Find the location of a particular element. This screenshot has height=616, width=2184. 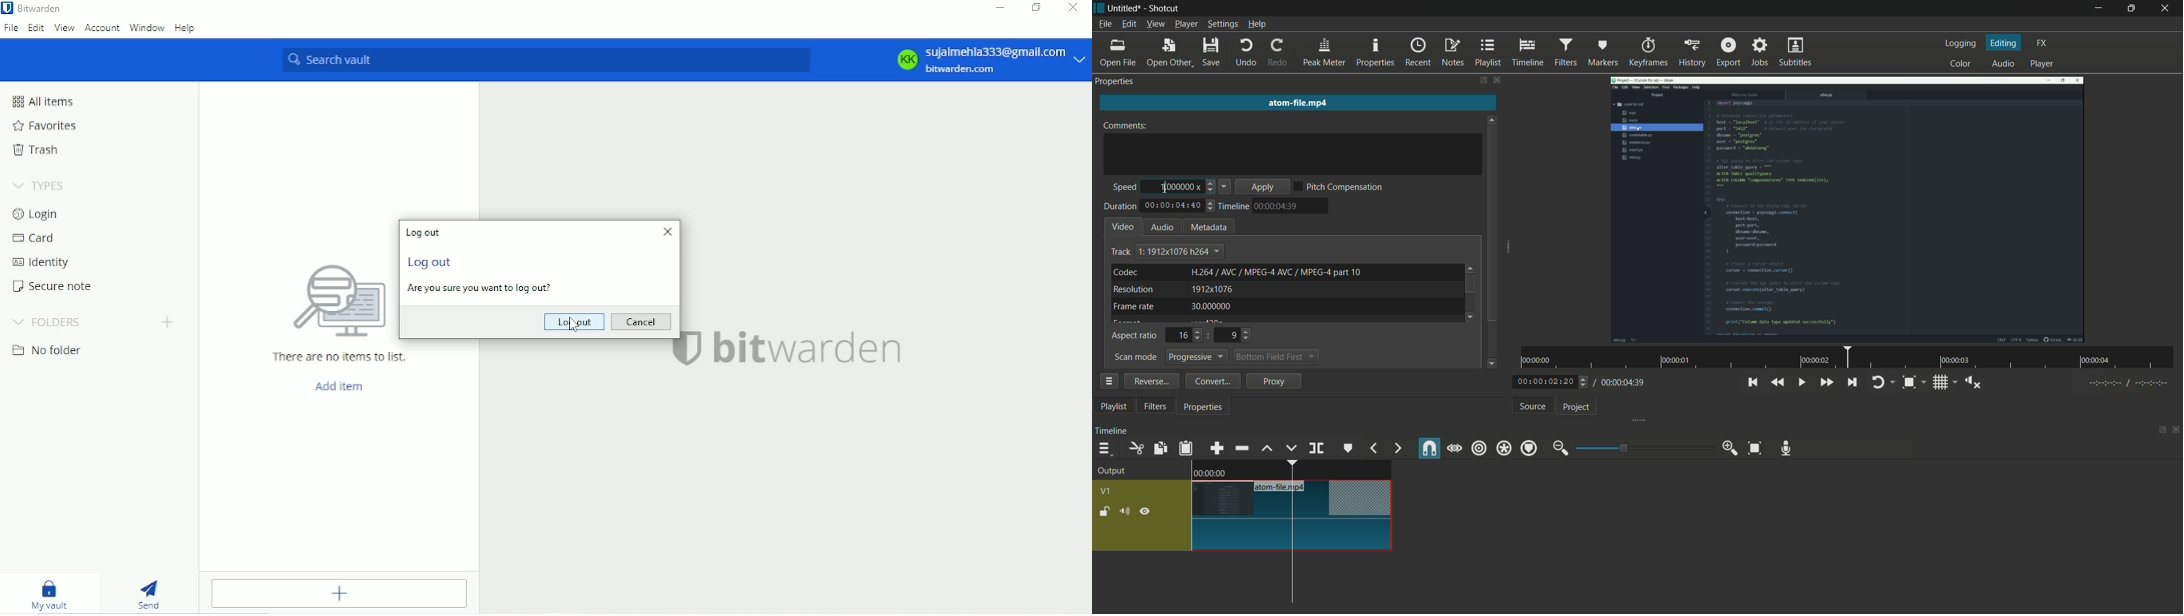

30 is located at coordinates (1210, 306).